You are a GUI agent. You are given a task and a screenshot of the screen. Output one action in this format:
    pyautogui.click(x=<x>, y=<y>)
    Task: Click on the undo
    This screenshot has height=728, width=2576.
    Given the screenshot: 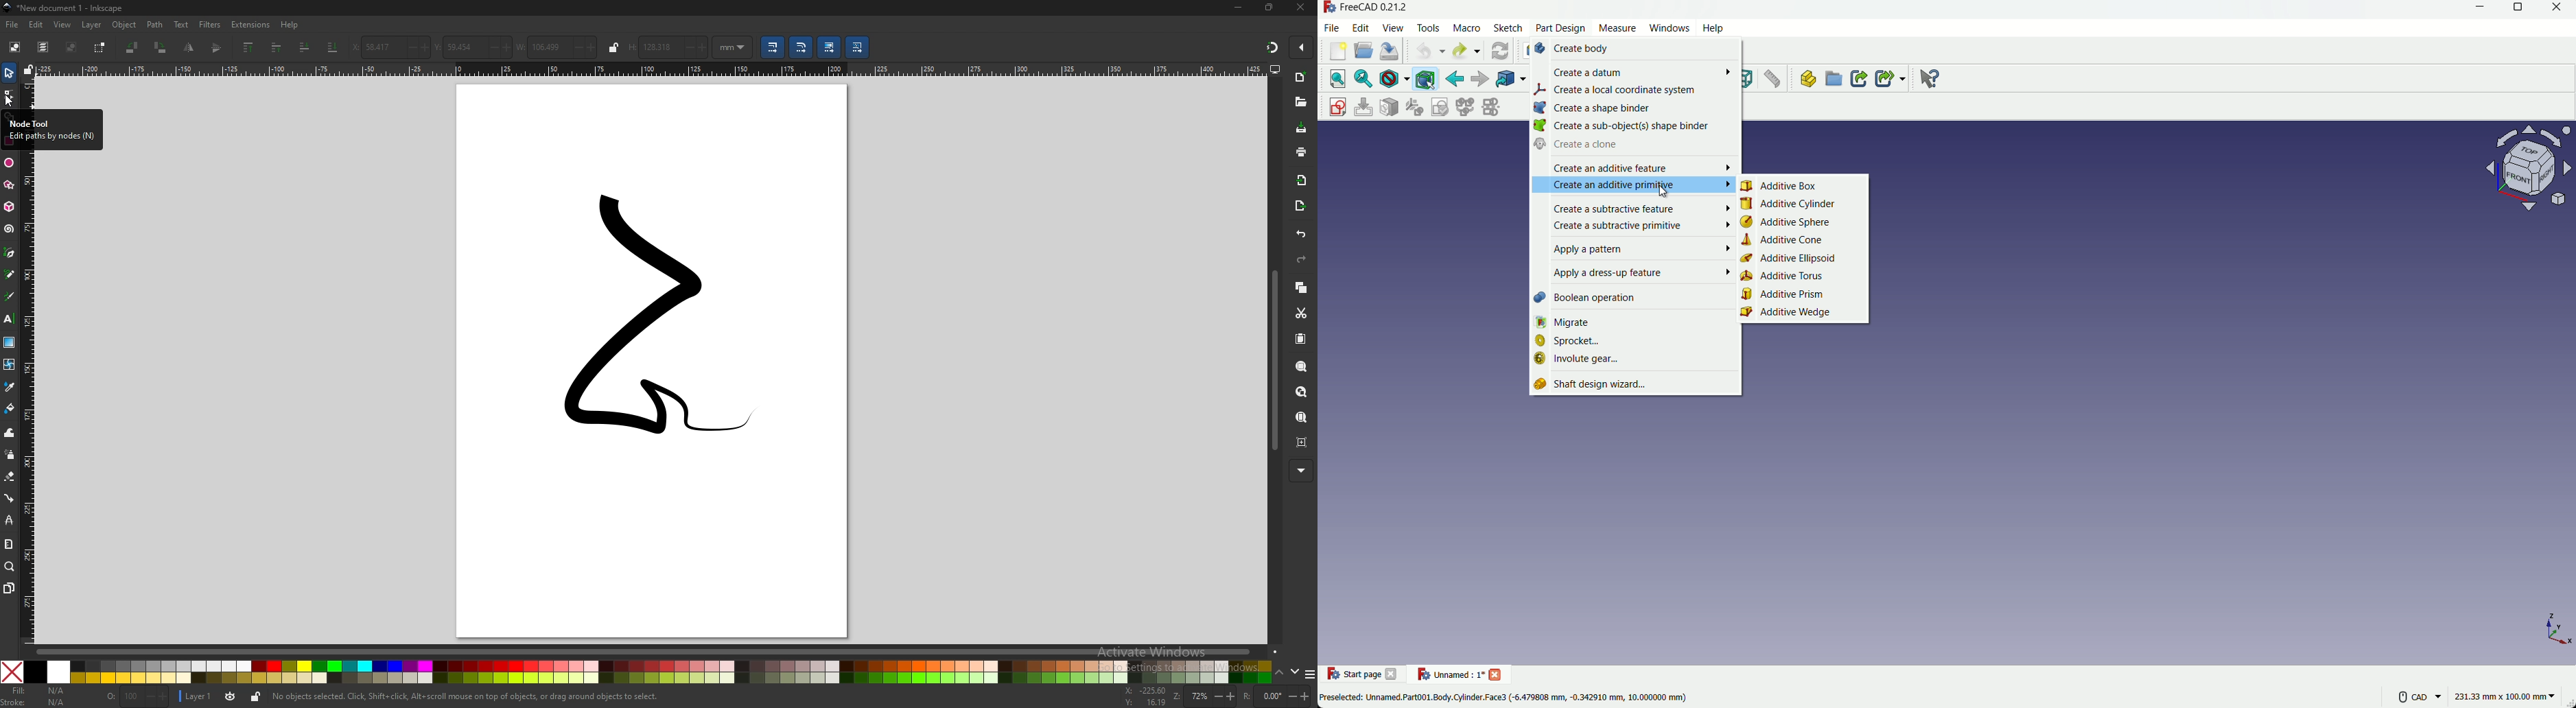 What is the action you would take?
    pyautogui.click(x=1424, y=52)
    